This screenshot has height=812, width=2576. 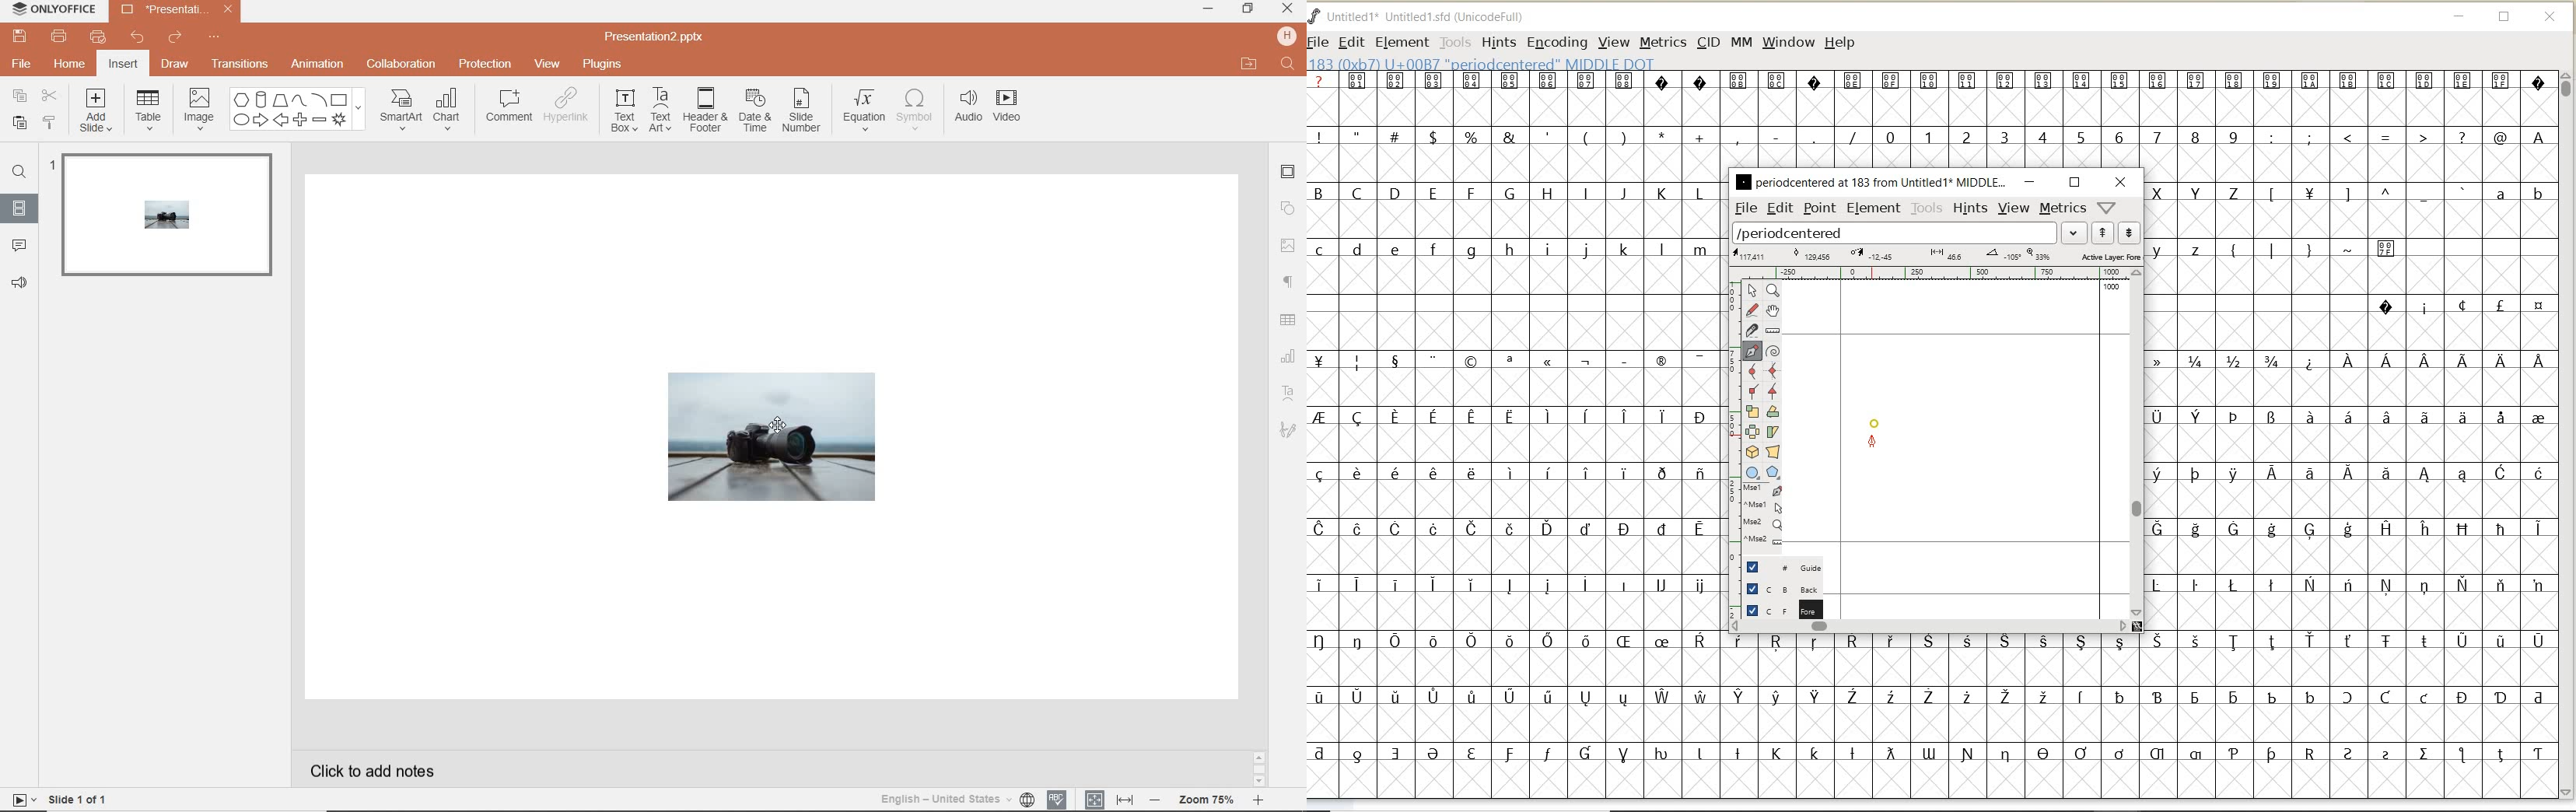 What do you see at coordinates (1773, 369) in the screenshot?
I see `add a curve point always either horizontal or vertical` at bounding box center [1773, 369].